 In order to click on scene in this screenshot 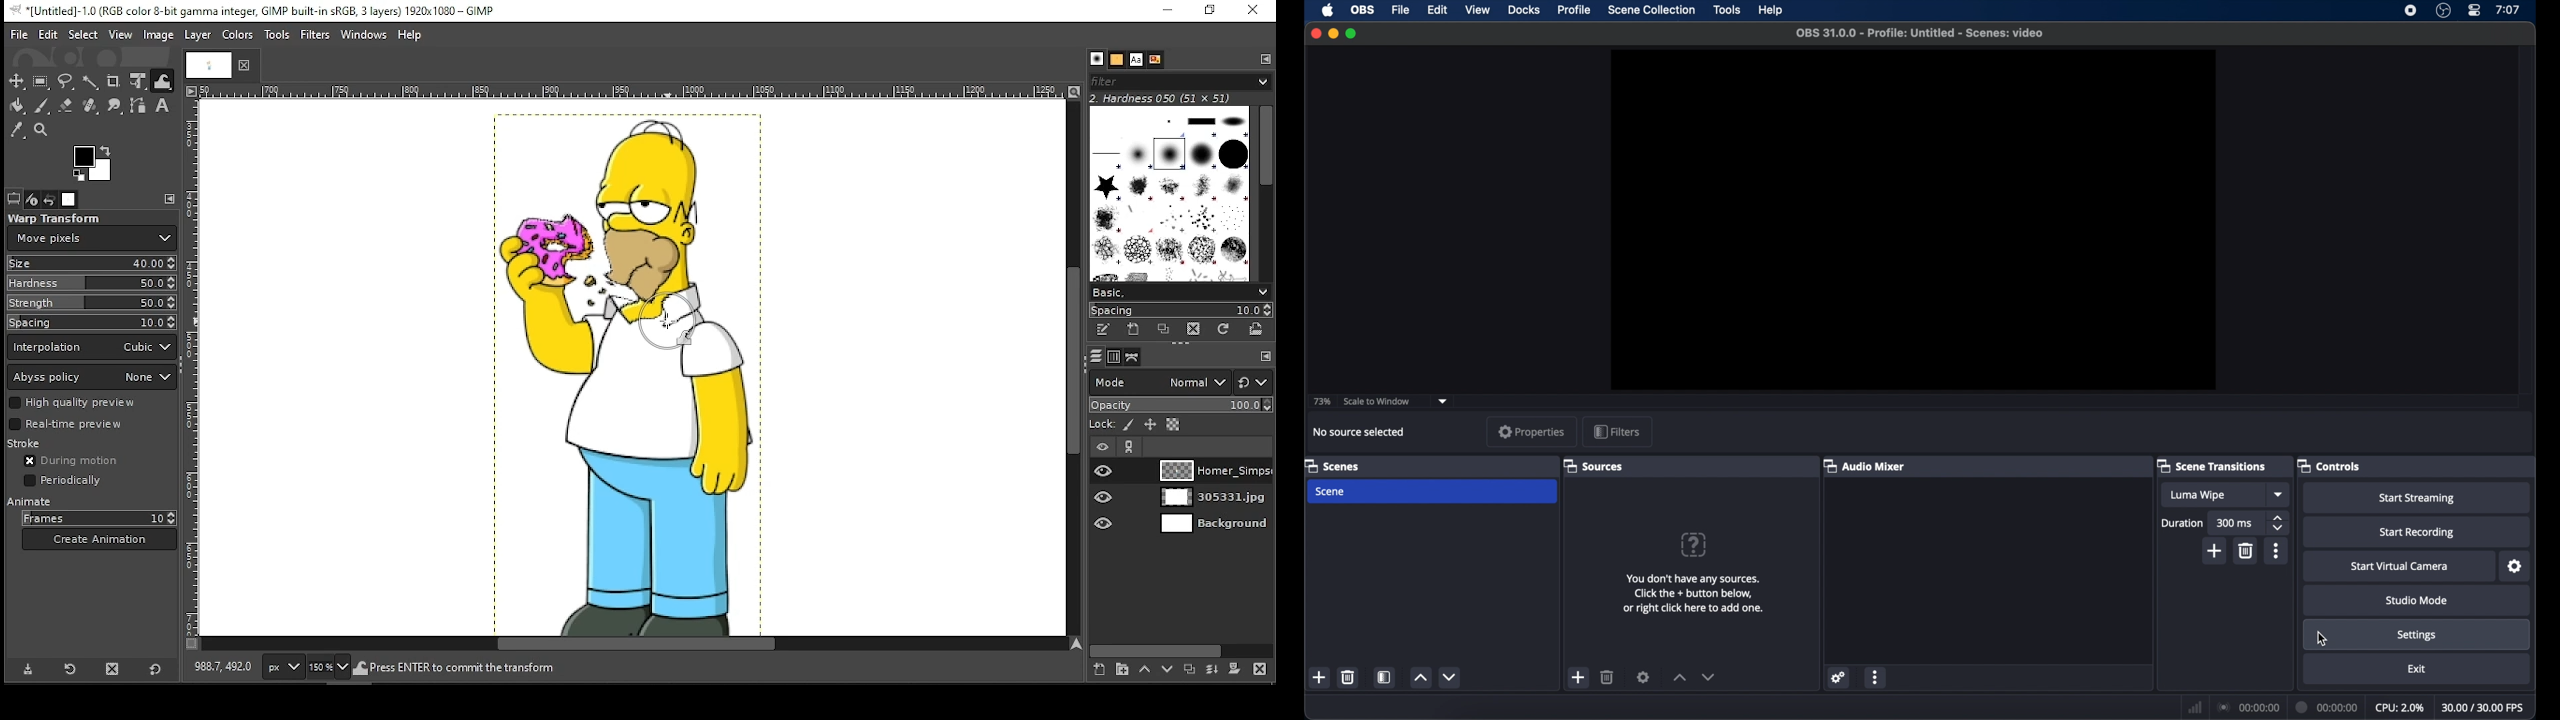, I will do `click(1331, 492)`.